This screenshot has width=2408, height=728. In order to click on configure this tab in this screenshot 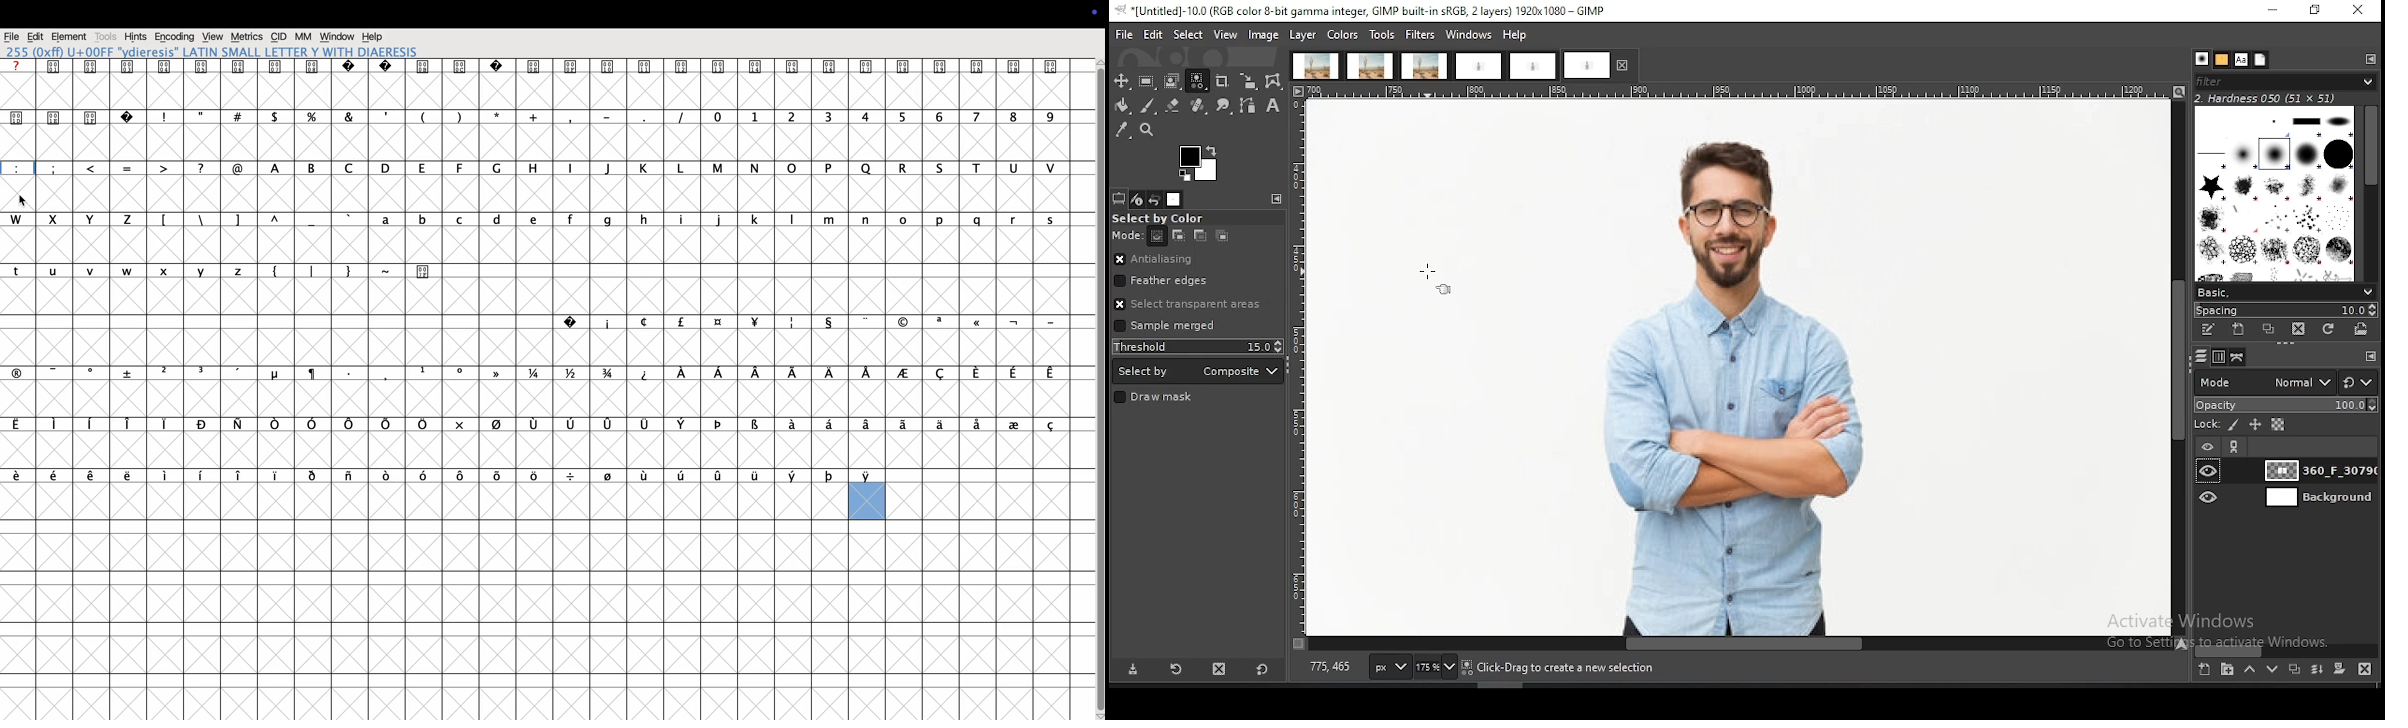, I will do `click(1278, 198)`.